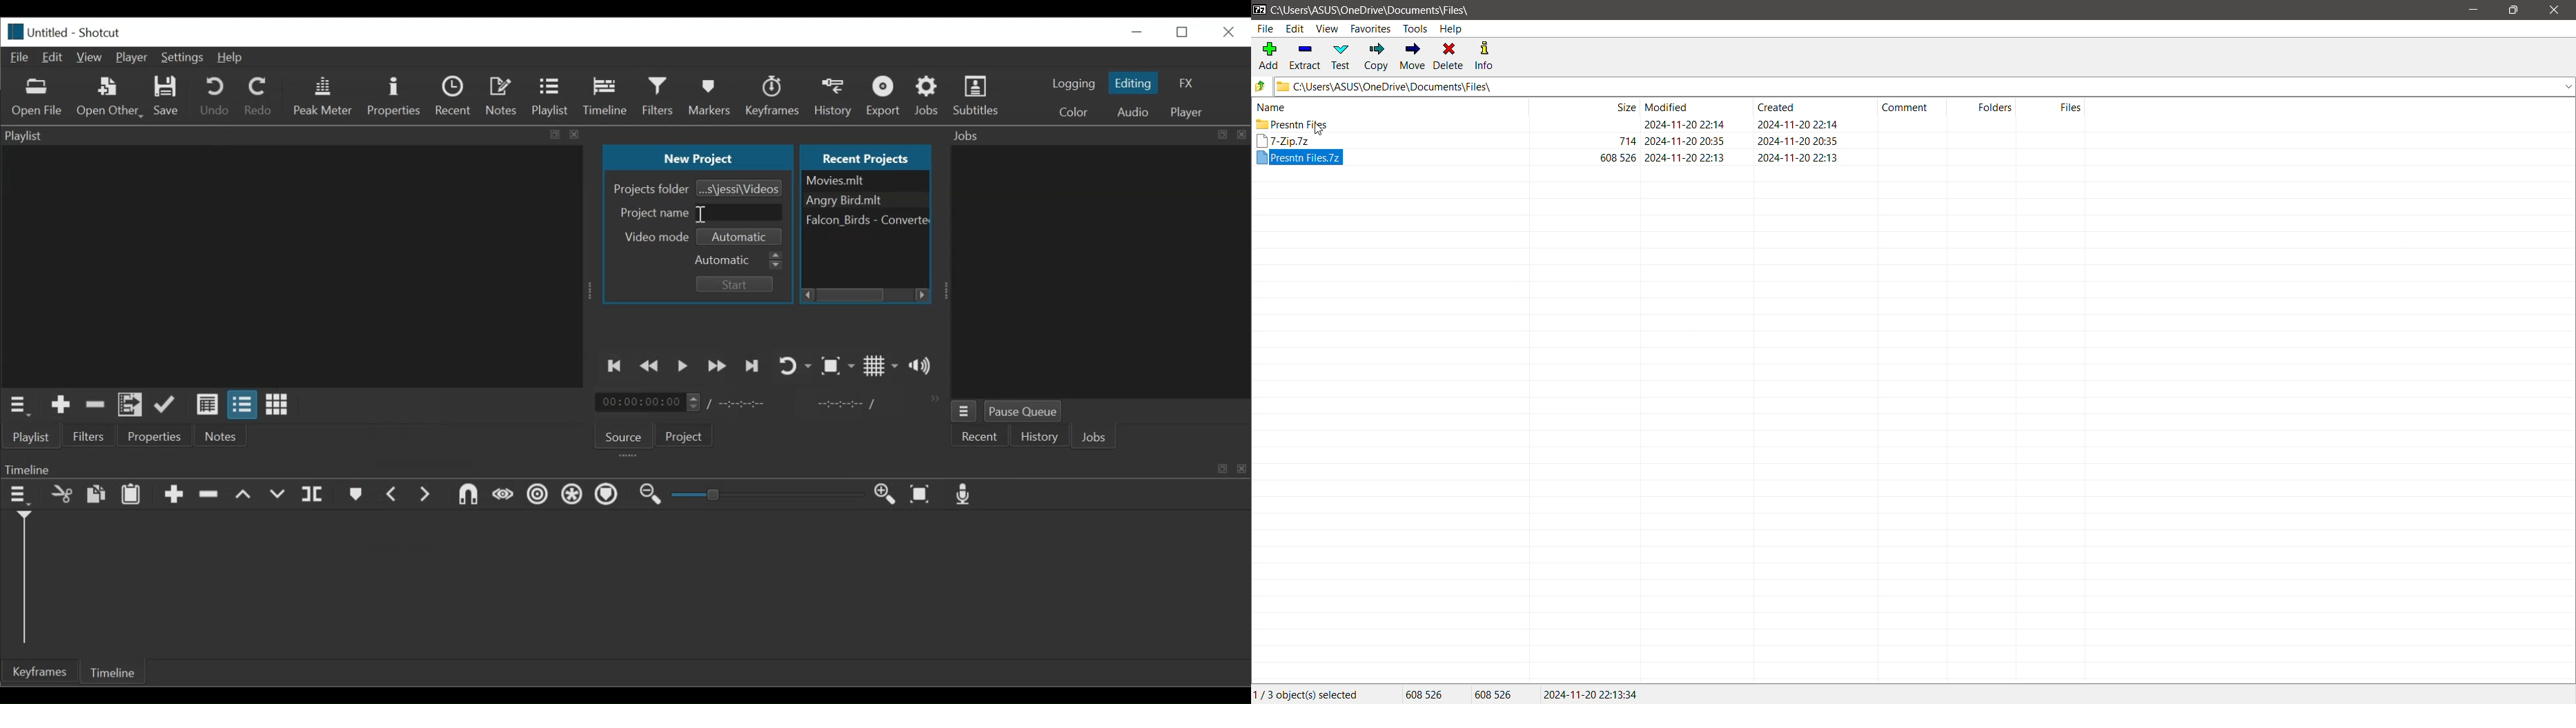 Image resolution: width=2576 pixels, height=728 pixels. Describe the element at coordinates (61, 405) in the screenshot. I see `Add the Source to the playlist` at that location.